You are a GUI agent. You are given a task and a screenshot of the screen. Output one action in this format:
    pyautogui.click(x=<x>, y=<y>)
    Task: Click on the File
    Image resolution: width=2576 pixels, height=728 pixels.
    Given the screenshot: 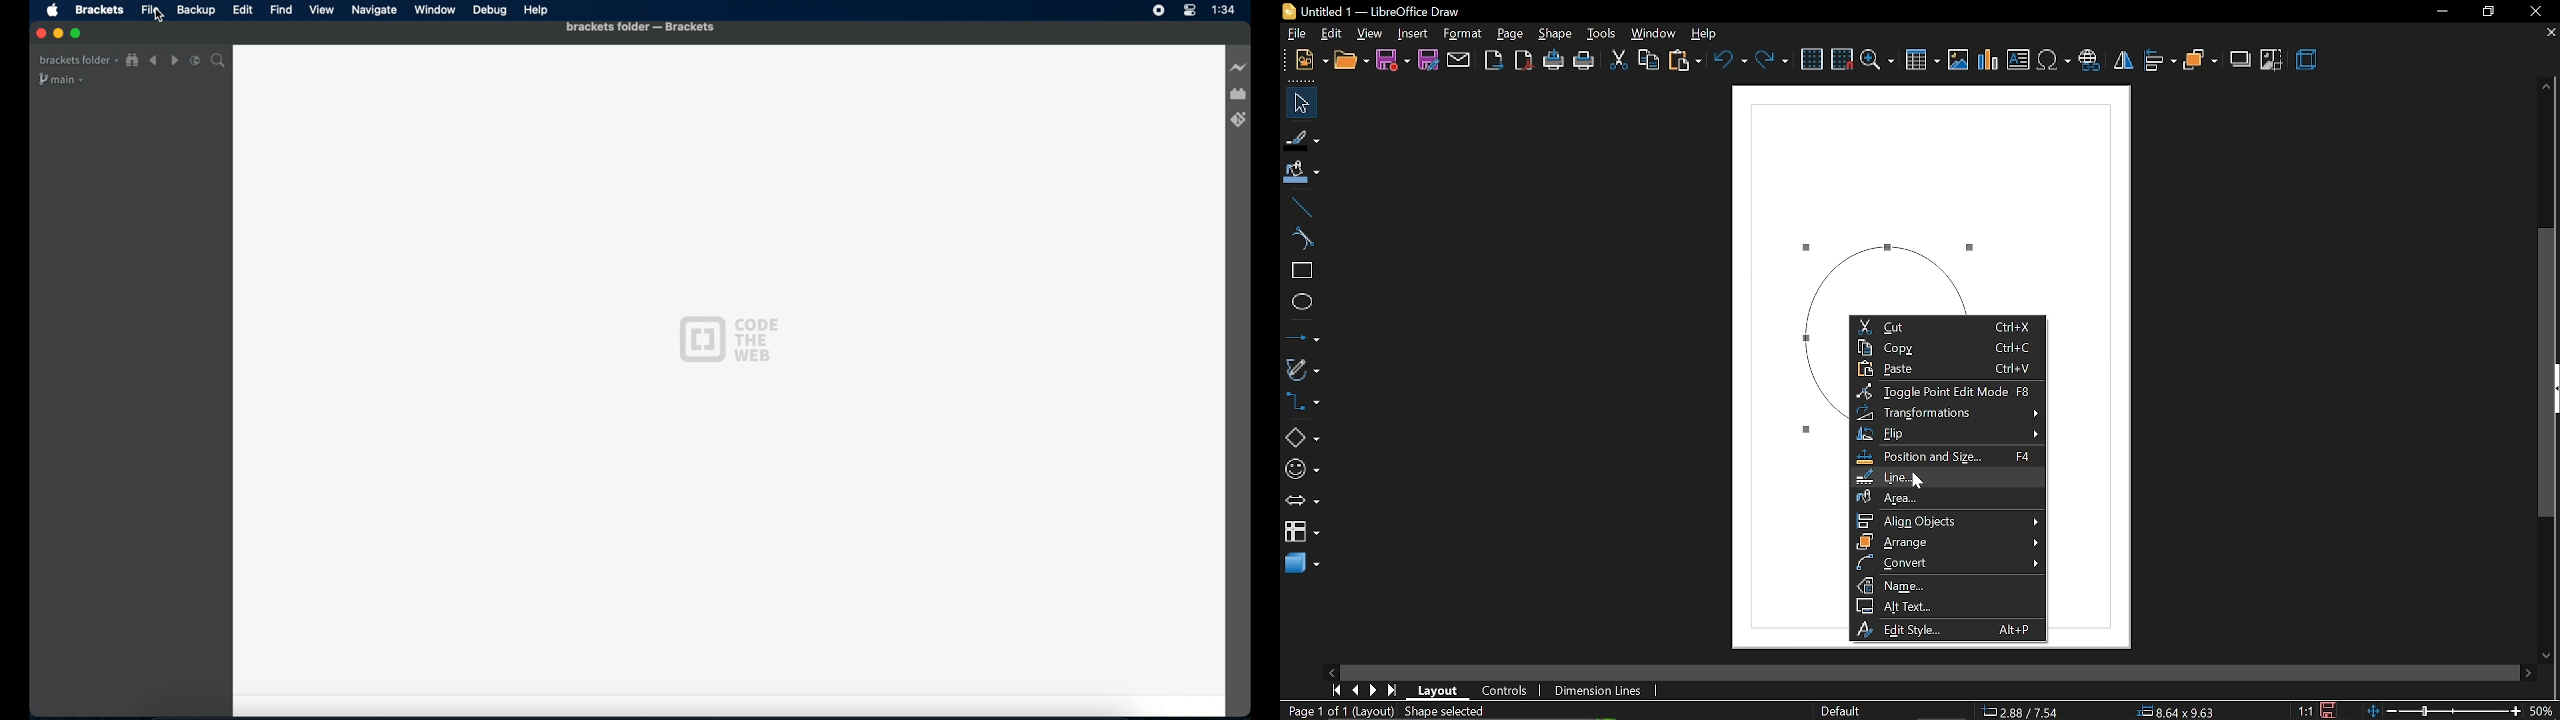 What is the action you would take?
    pyautogui.click(x=151, y=10)
    